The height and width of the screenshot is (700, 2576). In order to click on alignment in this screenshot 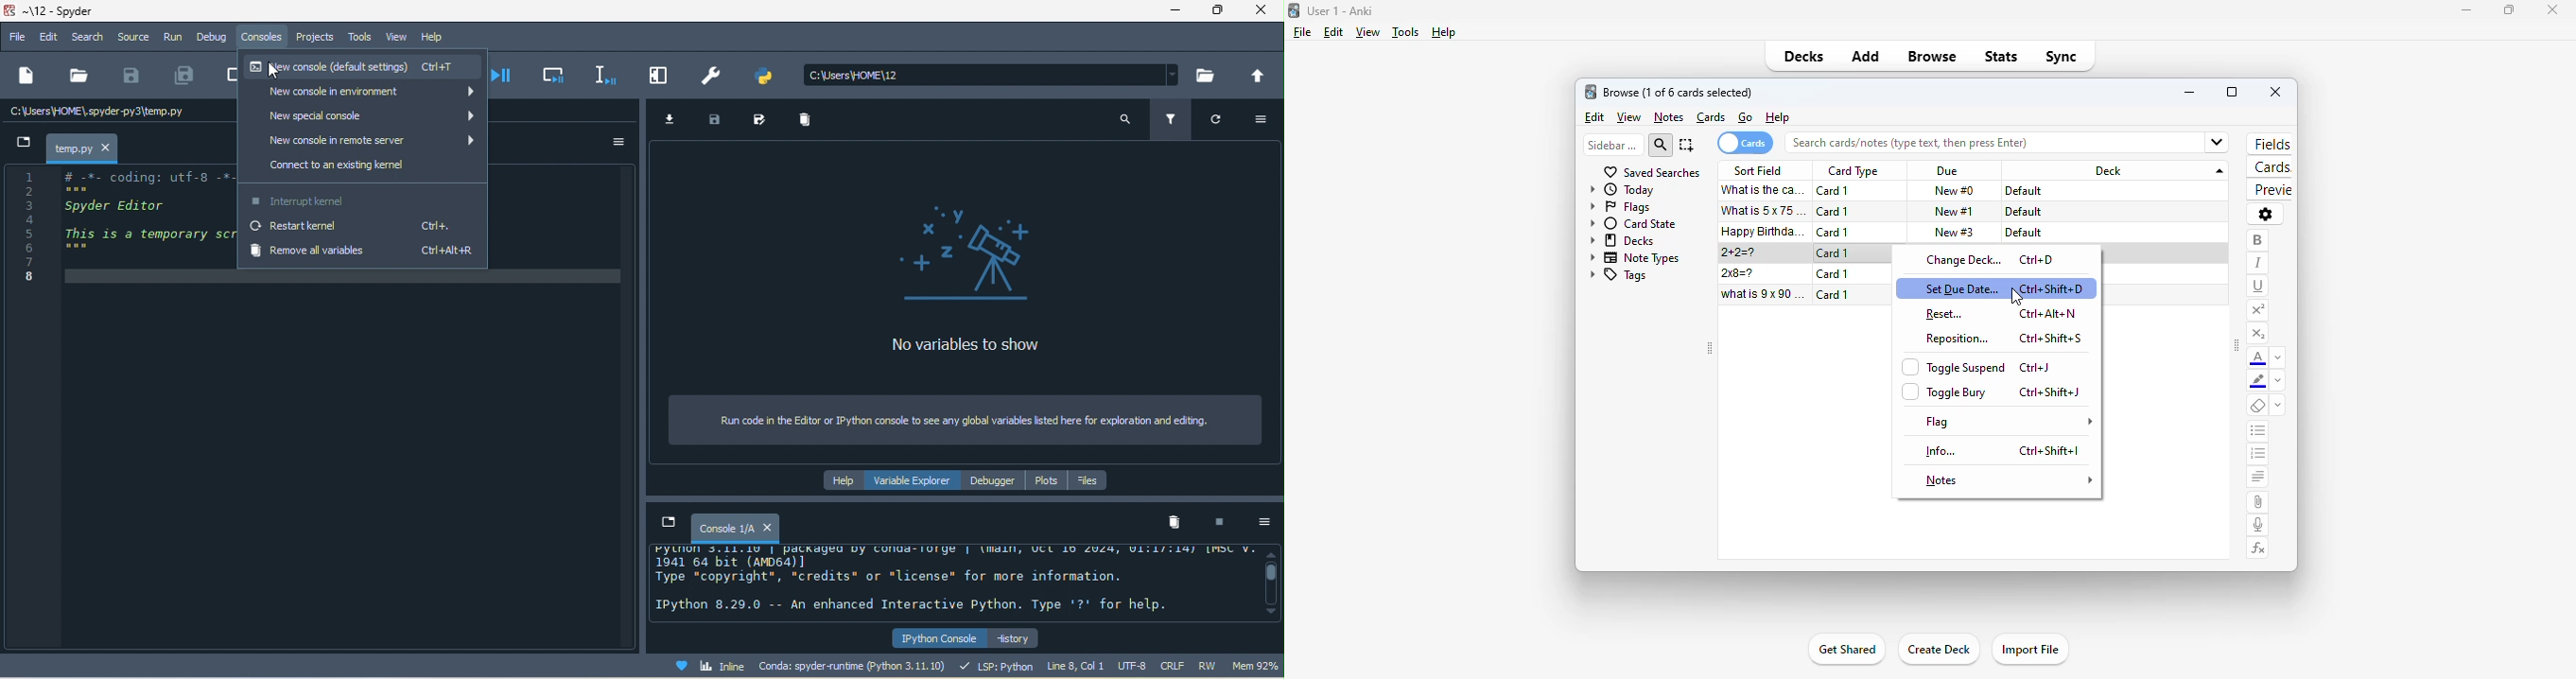, I will do `click(2257, 479)`.